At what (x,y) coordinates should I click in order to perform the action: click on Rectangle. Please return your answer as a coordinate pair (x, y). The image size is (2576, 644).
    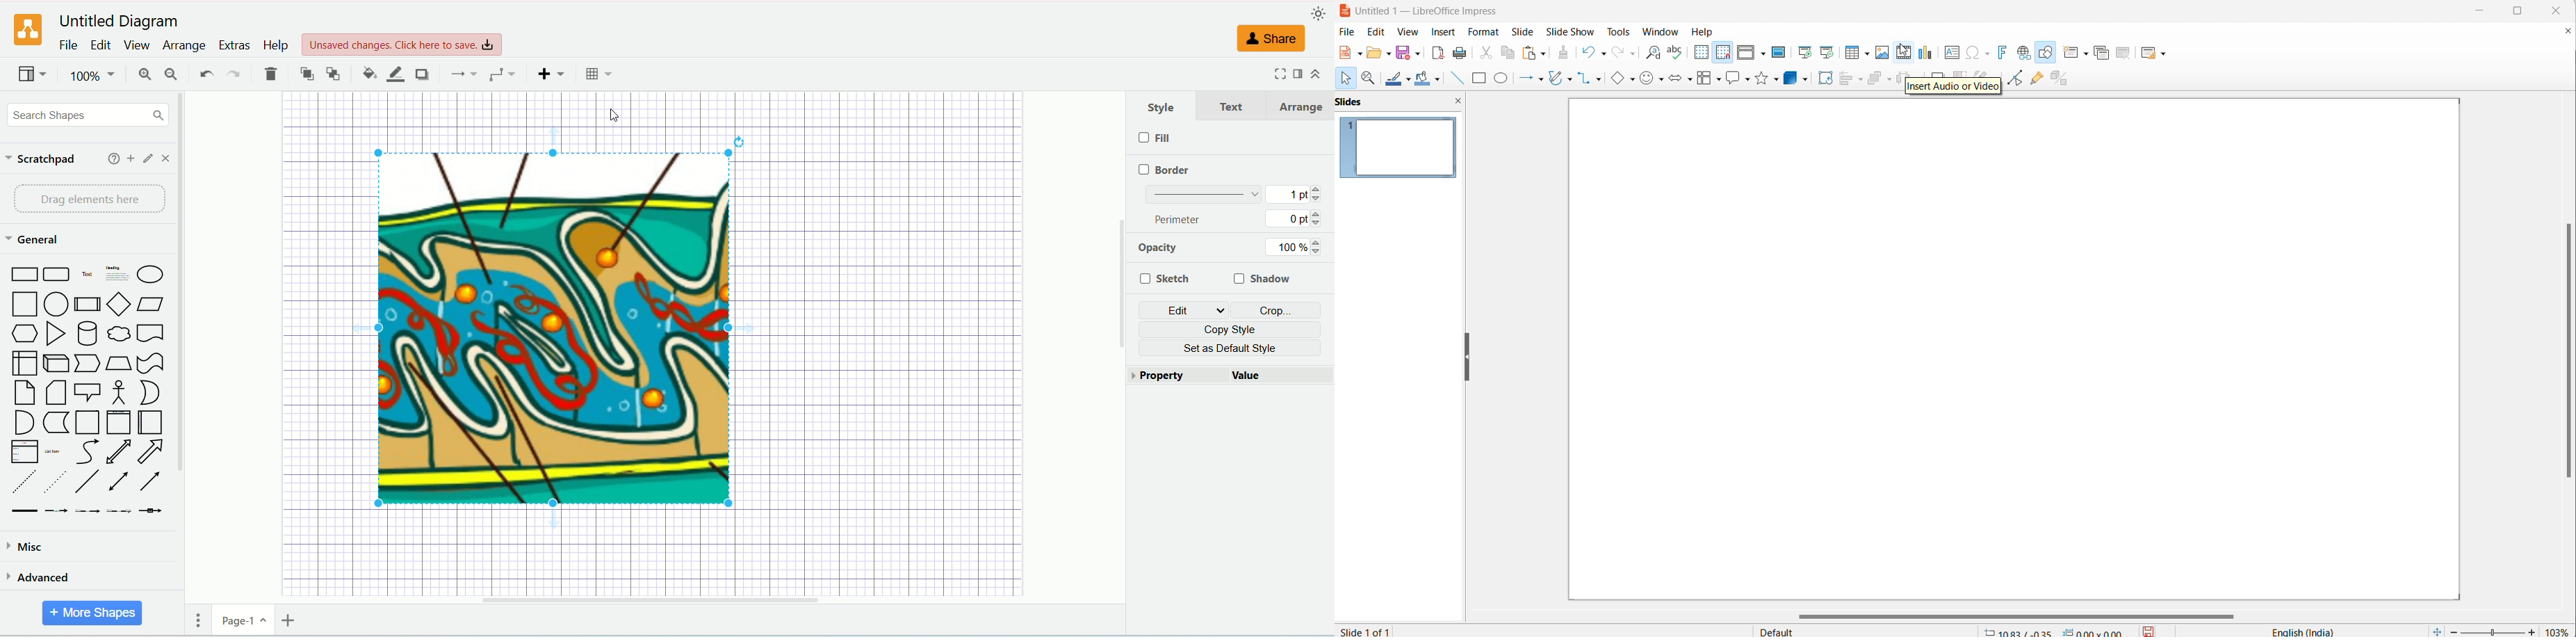
    Looking at the image, I should click on (26, 273).